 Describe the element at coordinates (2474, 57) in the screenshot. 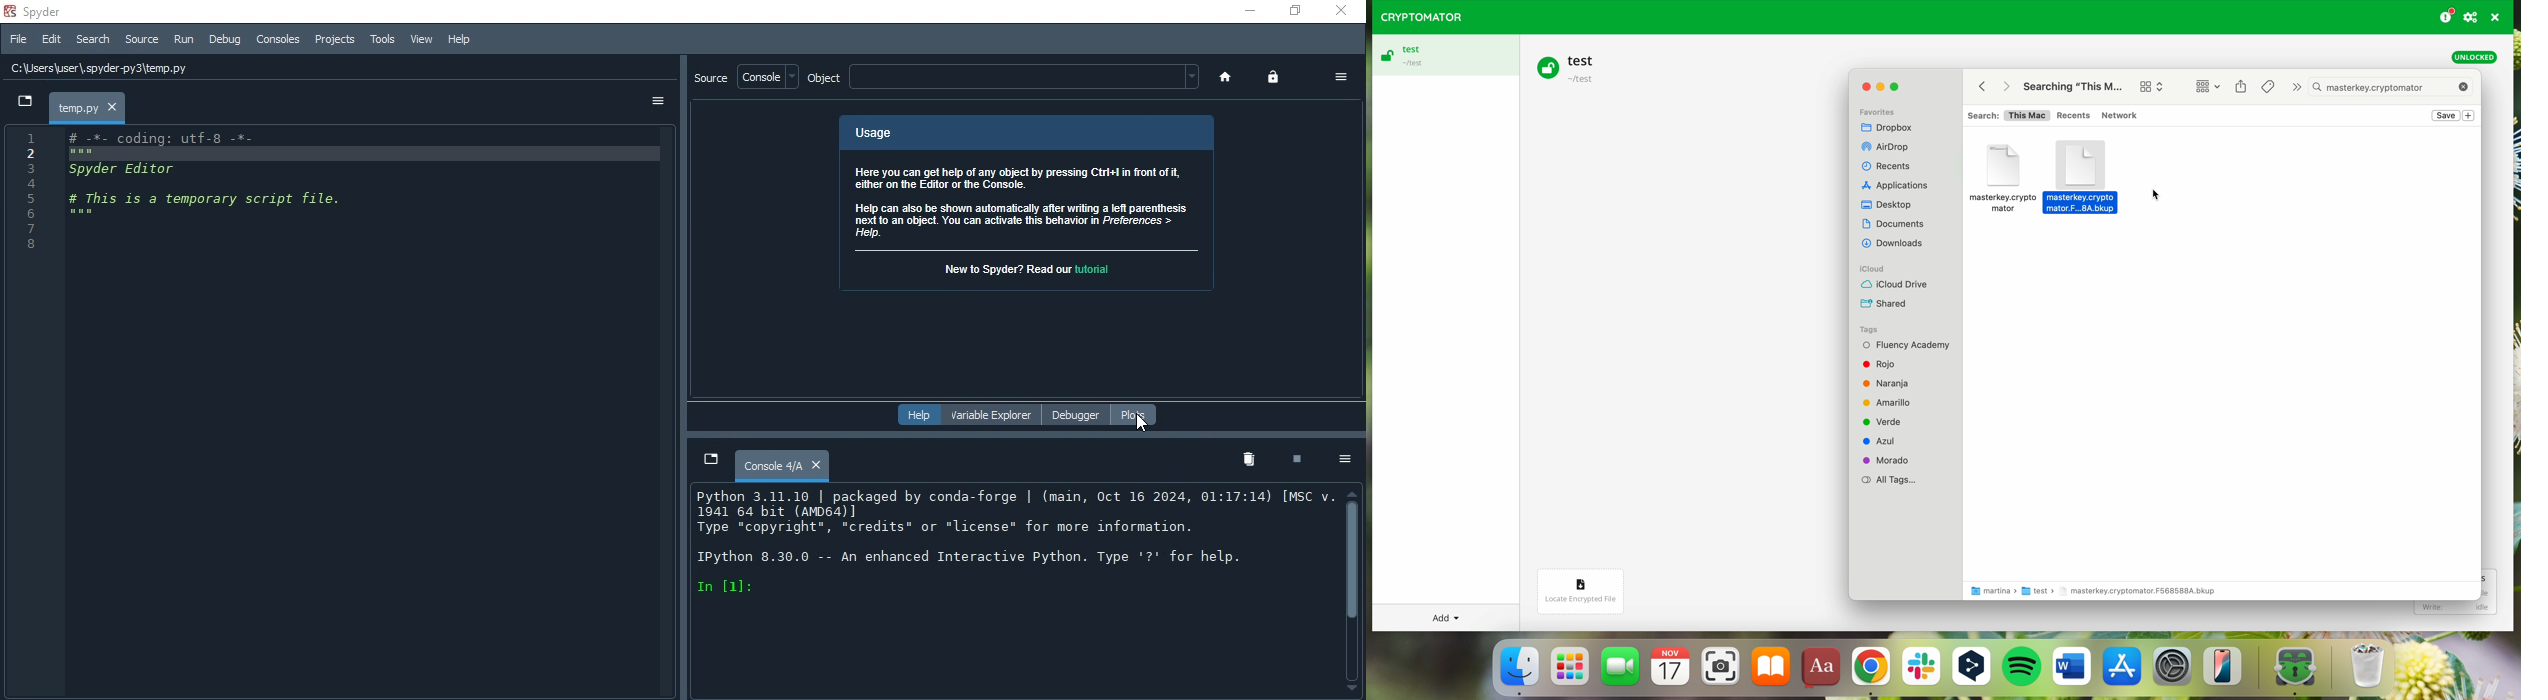

I see `unlocked` at that location.